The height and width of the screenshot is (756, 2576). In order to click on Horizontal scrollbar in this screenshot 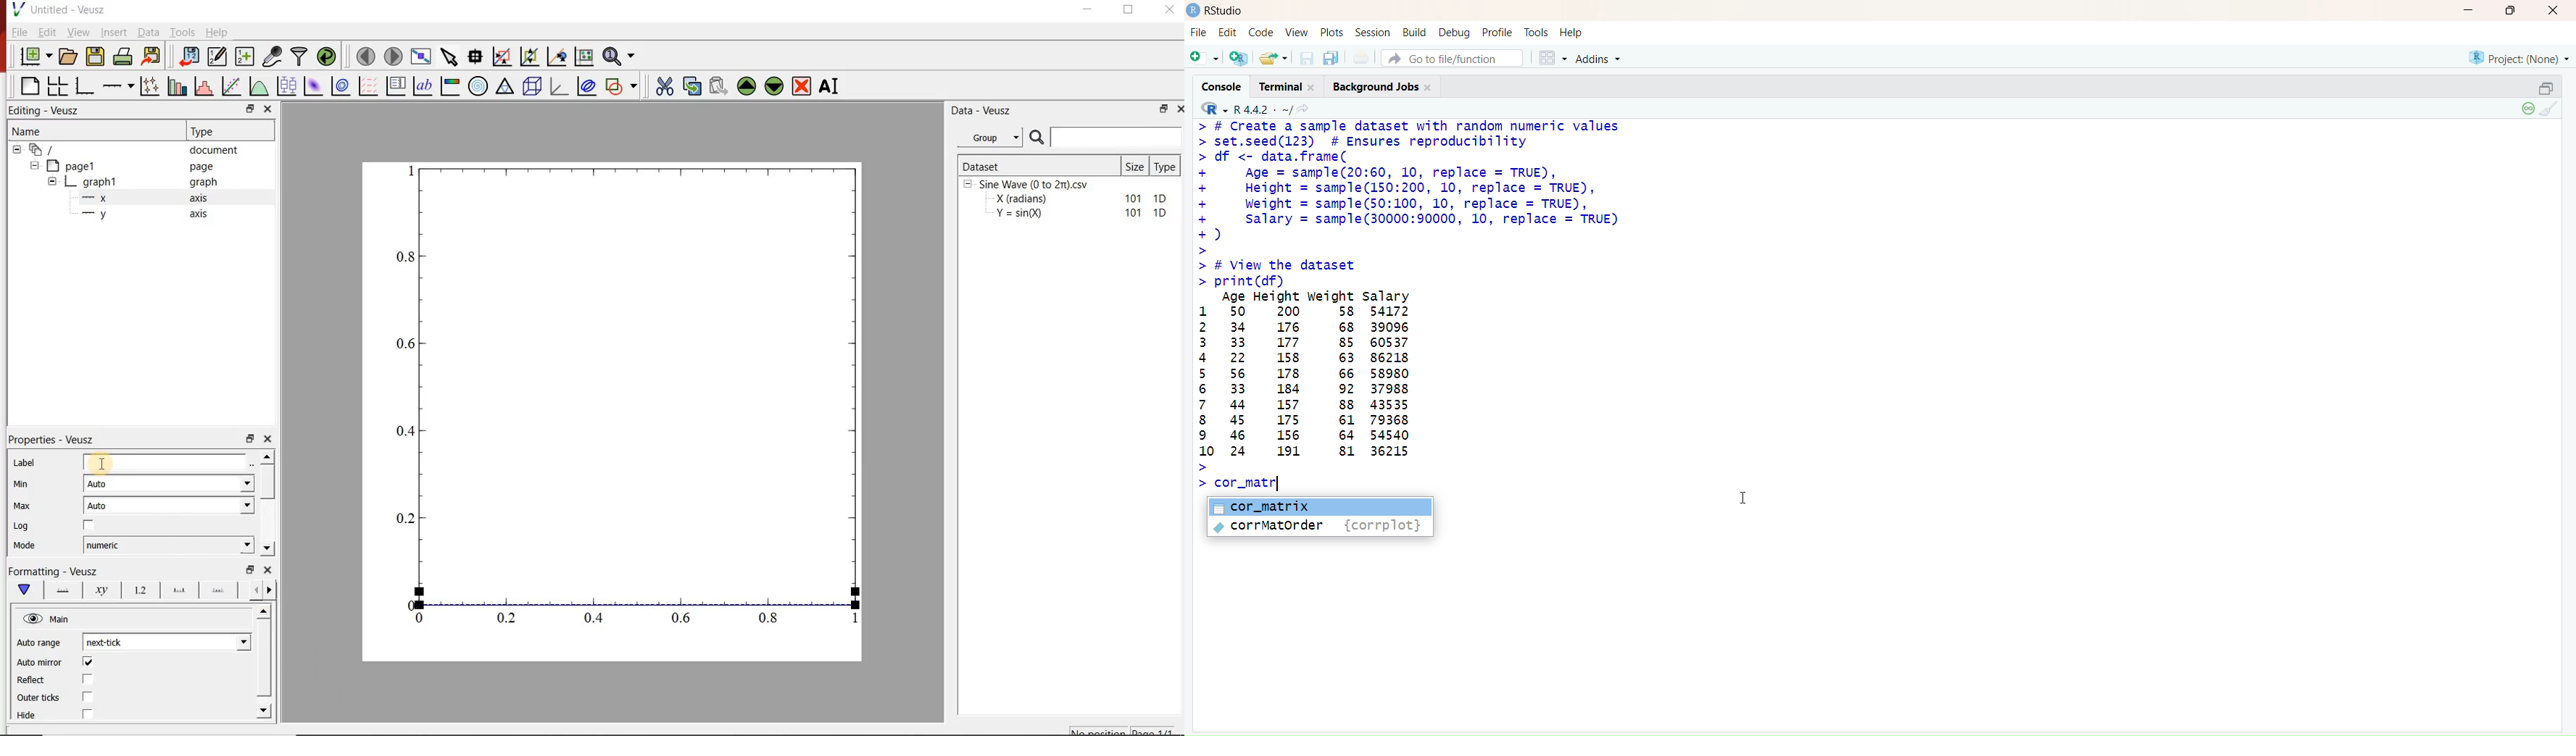, I will do `click(266, 660)`.